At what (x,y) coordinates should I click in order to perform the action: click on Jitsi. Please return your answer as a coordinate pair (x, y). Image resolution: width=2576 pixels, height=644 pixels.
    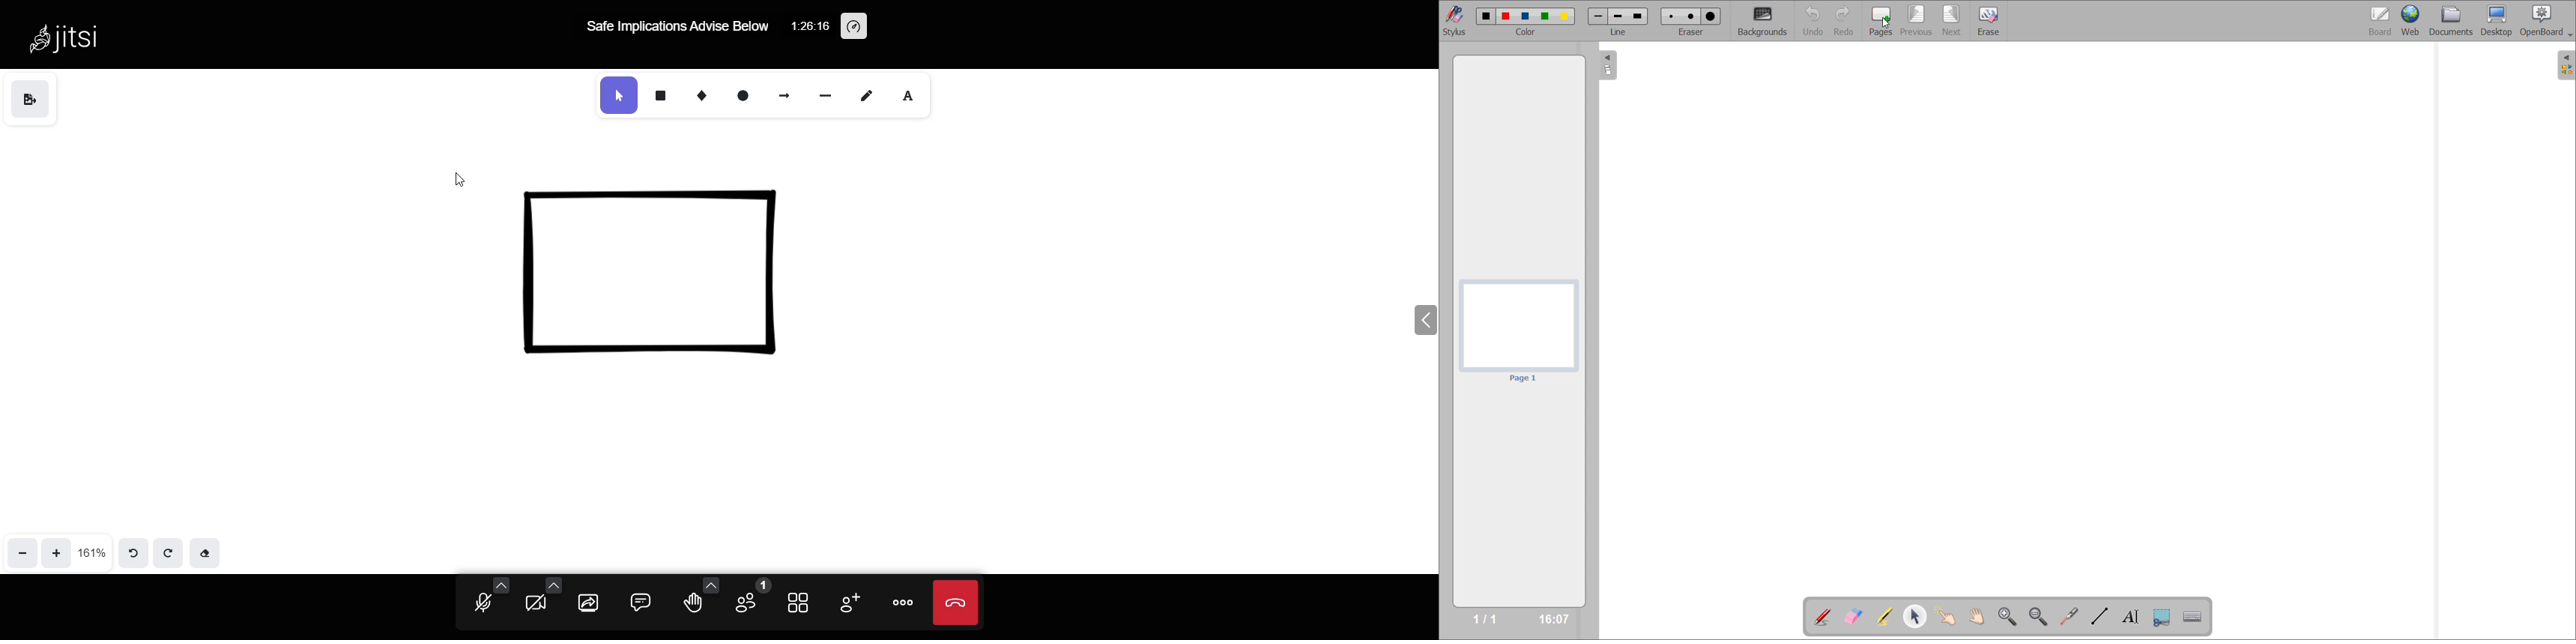
    Looking at the image, I should click on (79, 38).